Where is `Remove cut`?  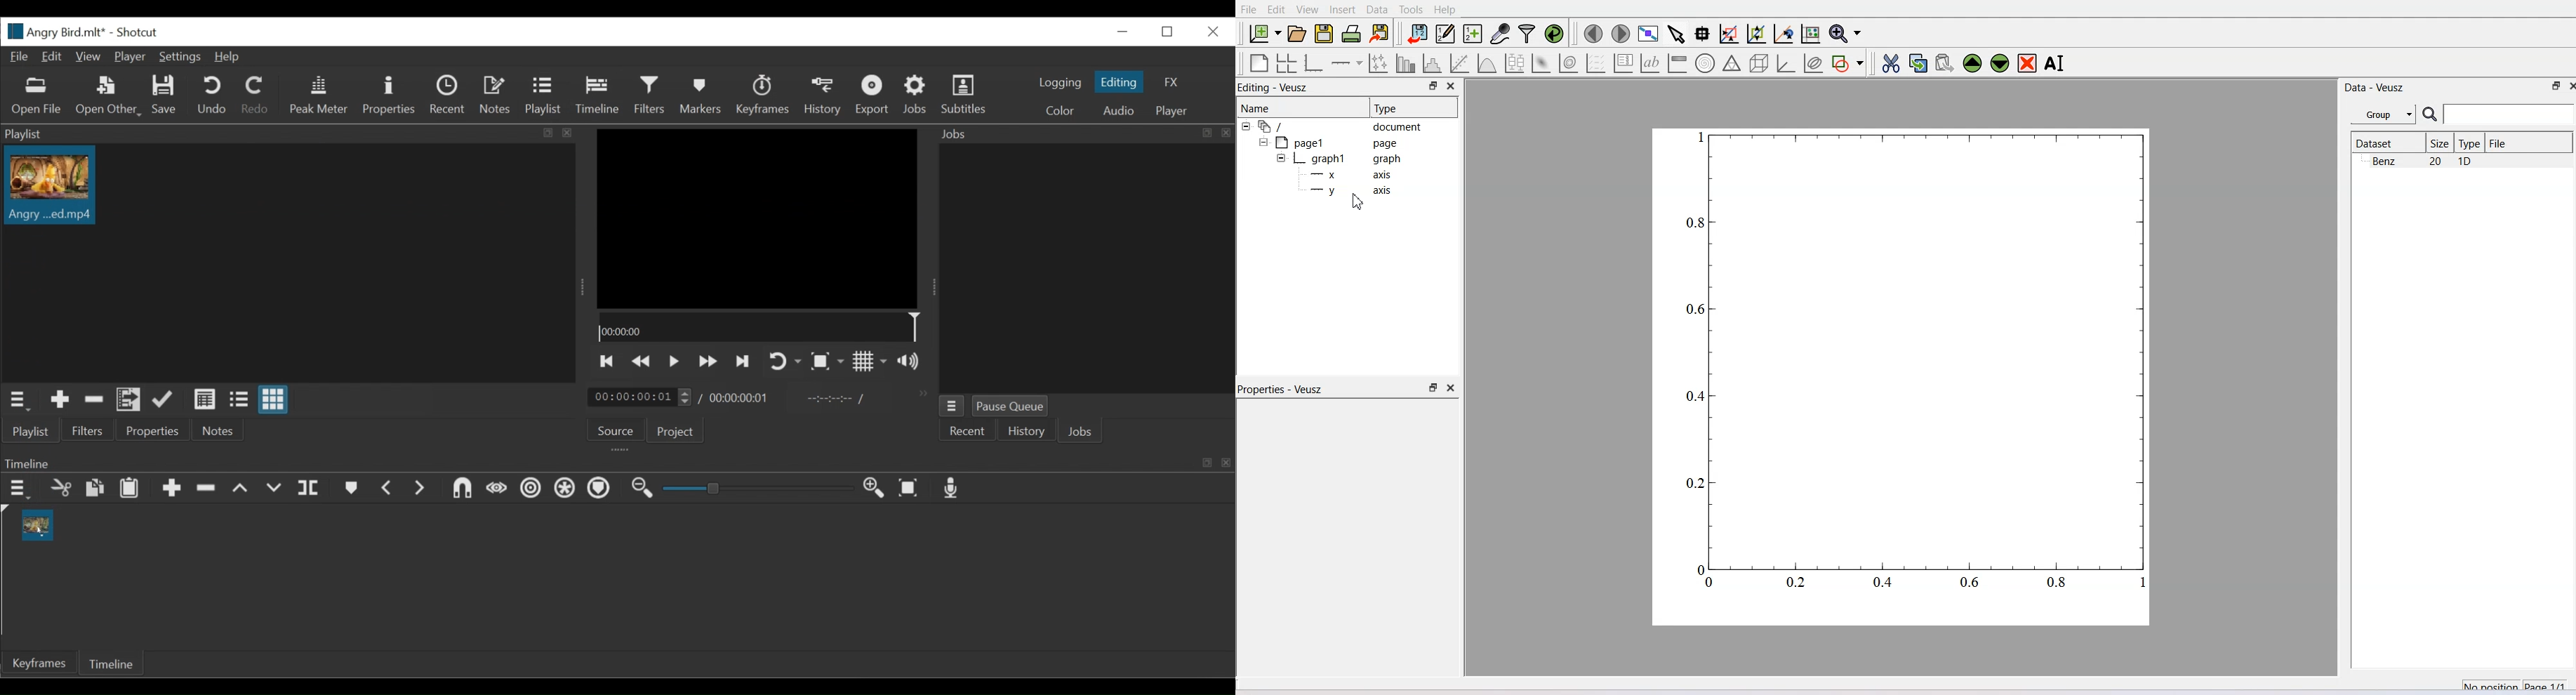
Remove cut is located at coordinates (95, 402).